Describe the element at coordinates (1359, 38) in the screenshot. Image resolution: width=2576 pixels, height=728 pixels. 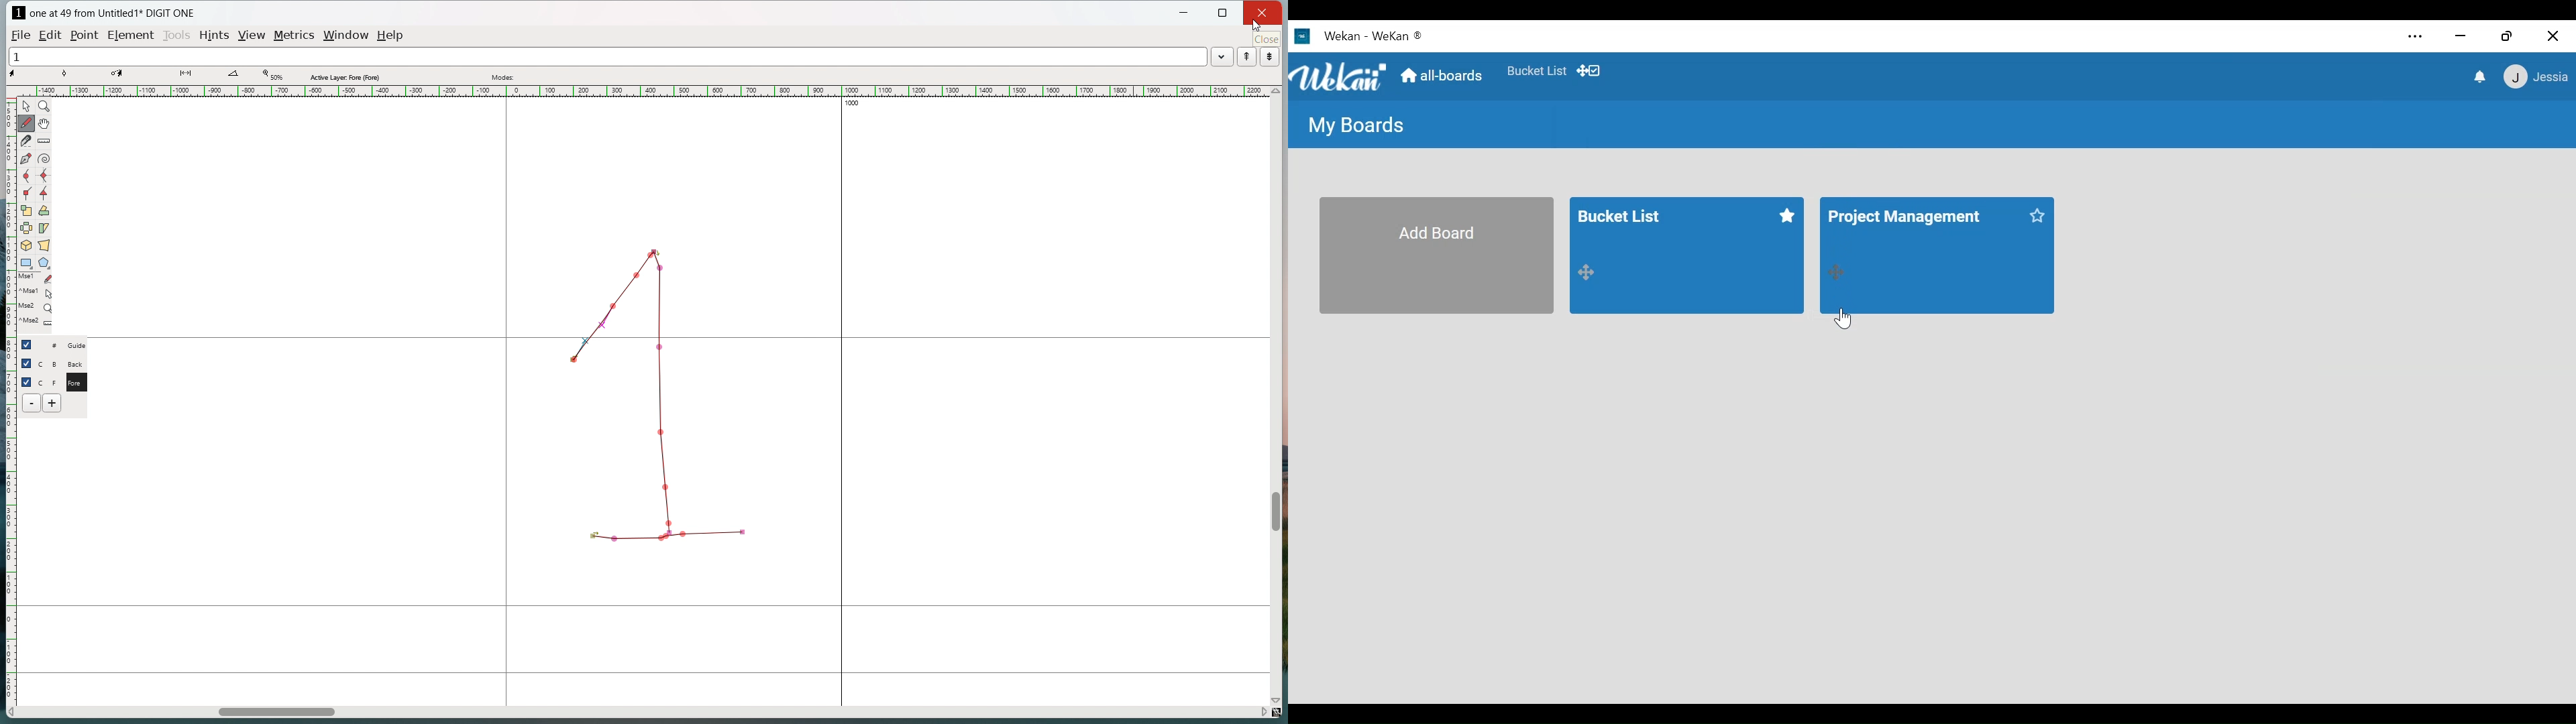
I see `Wekan Desktop icon` at that location.